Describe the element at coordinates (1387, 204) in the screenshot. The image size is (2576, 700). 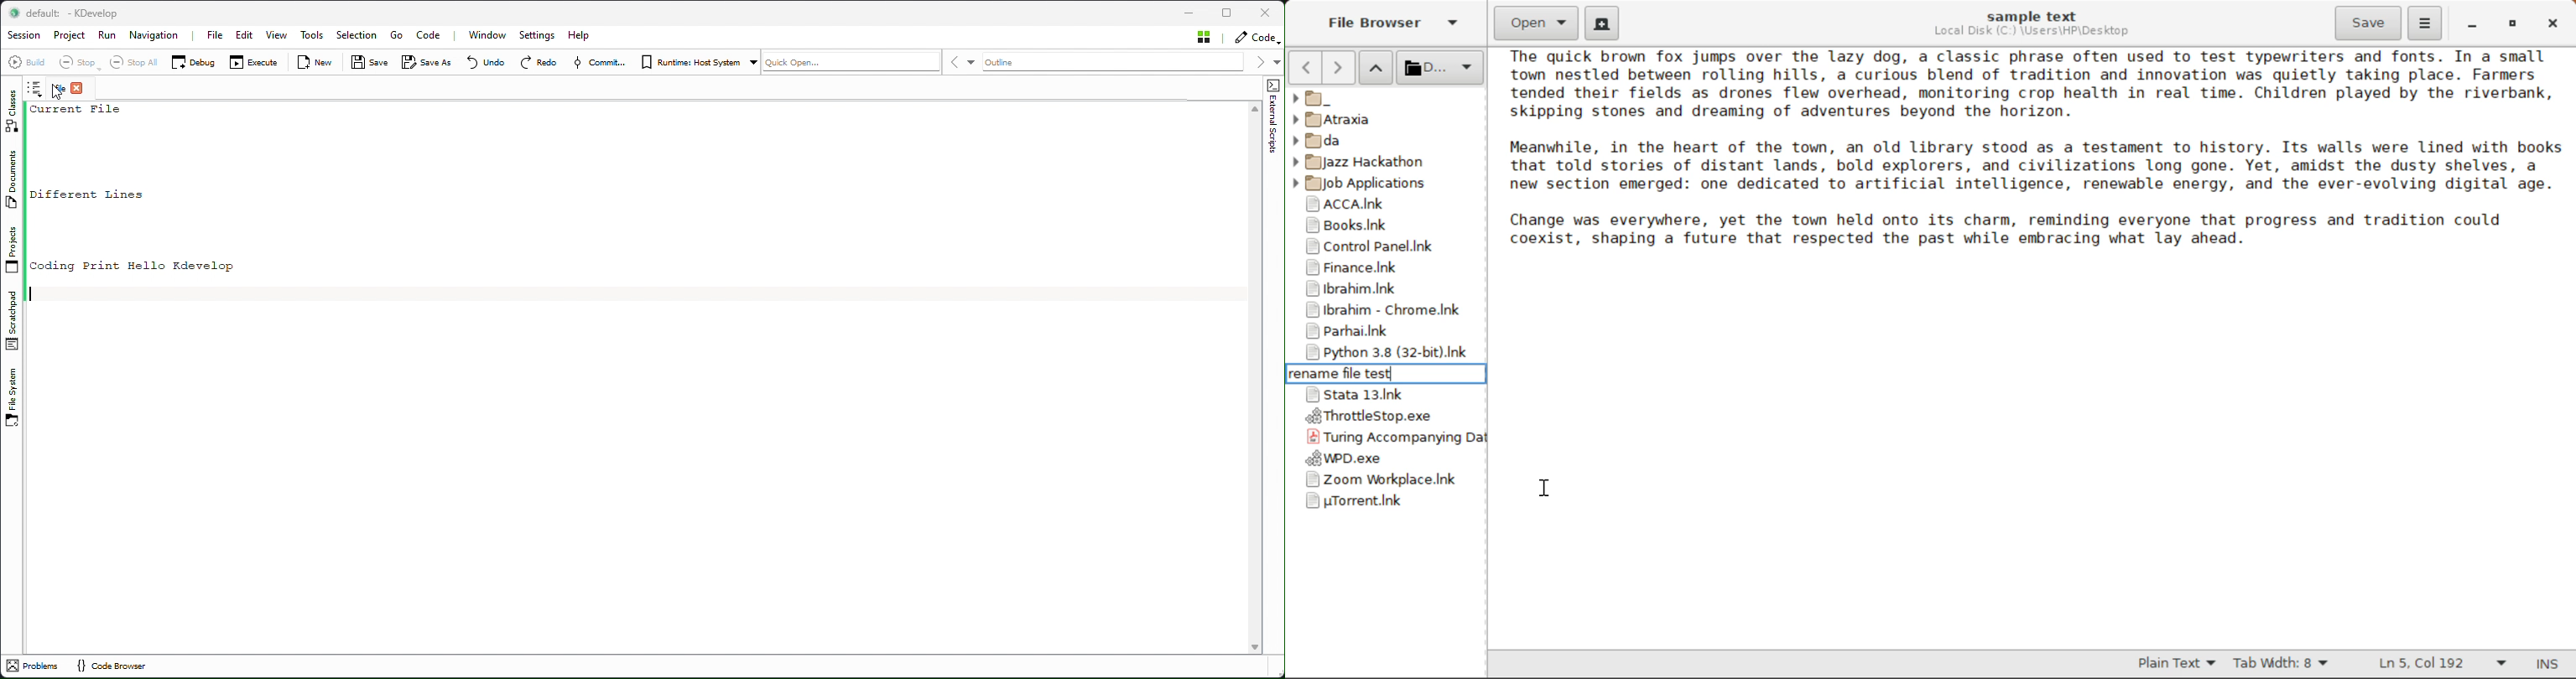
I see `ACCA Folder Shortcut Link` at that location.